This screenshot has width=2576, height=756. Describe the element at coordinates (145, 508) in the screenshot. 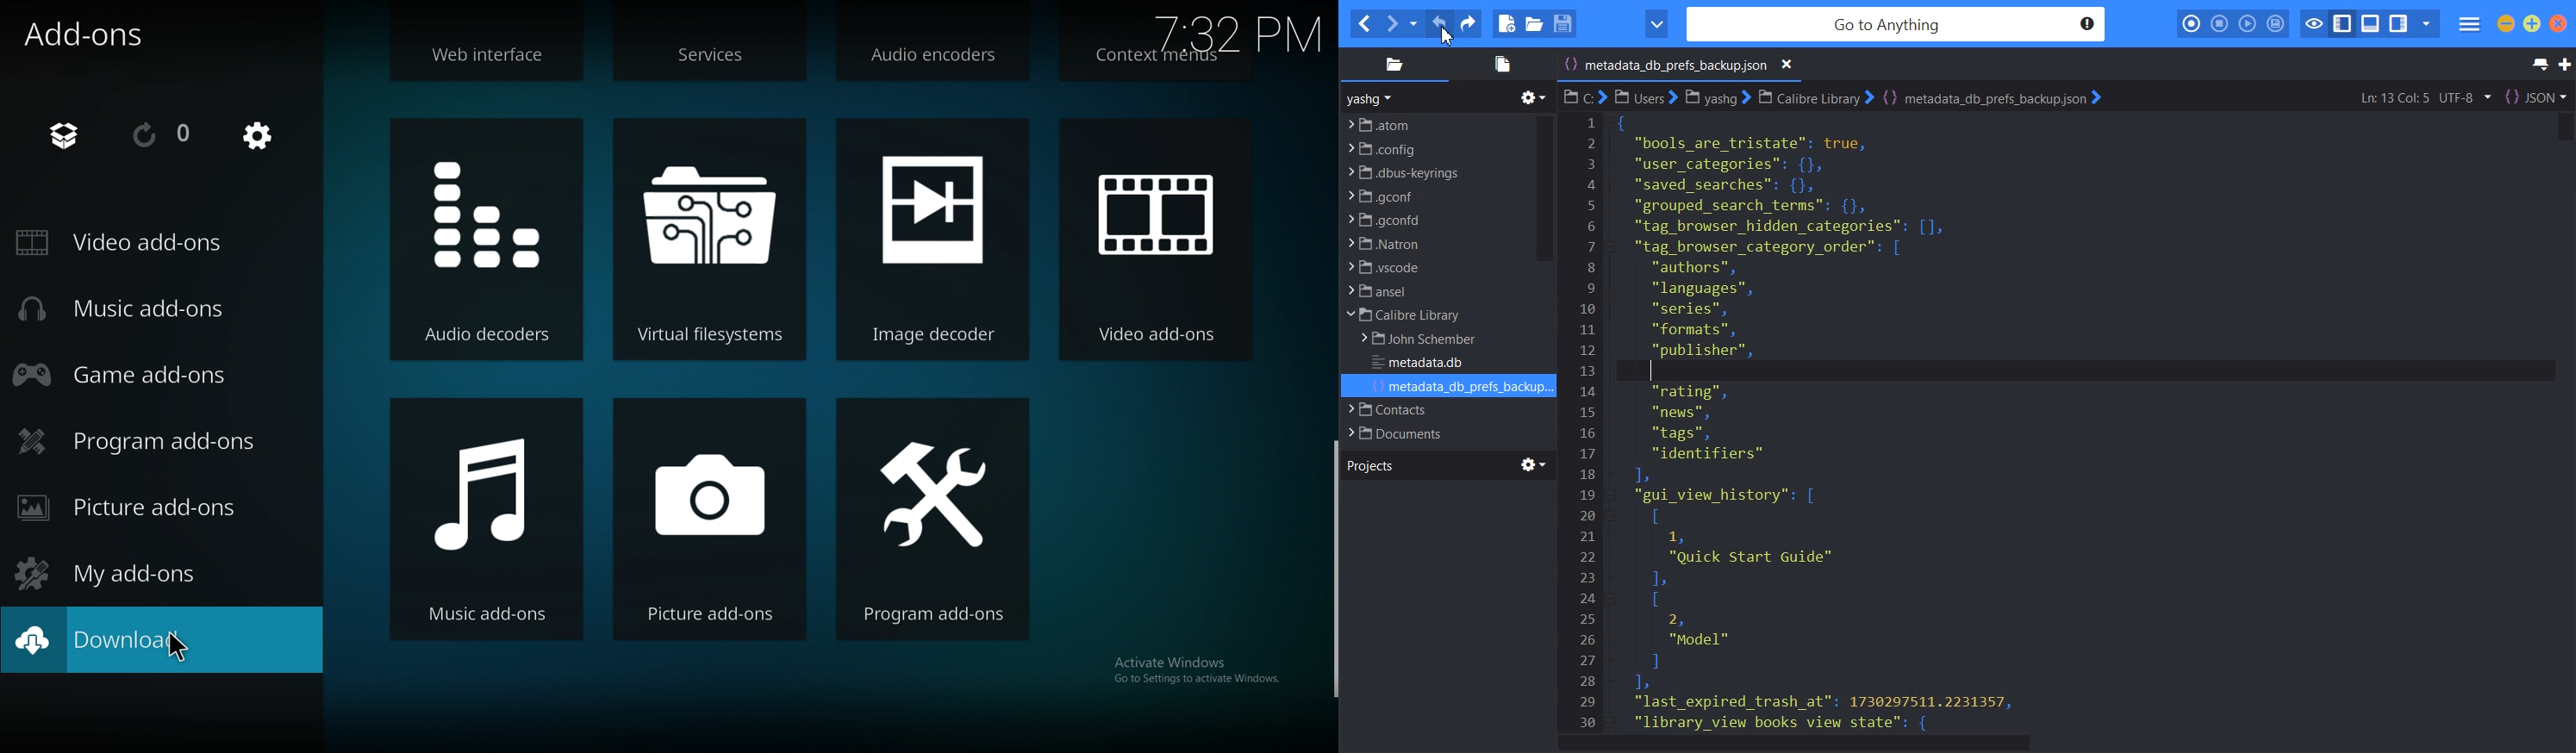

I see `picture add ons` at that location.